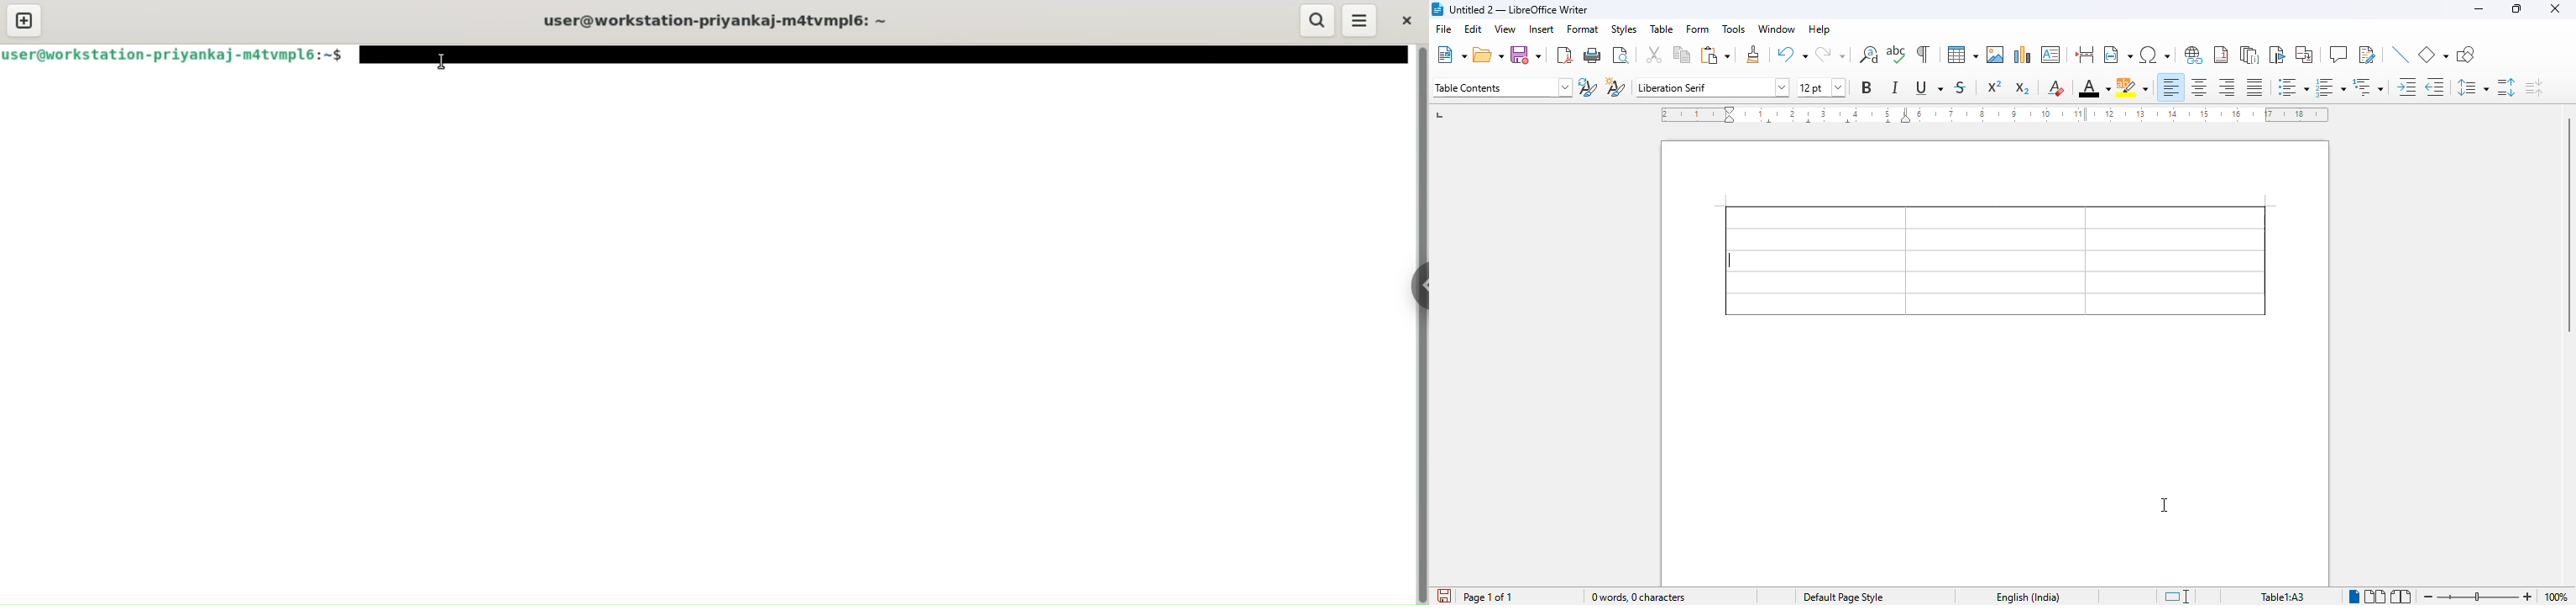 This screenshot has height=616, width=2576. I want to click on export directly as PDF, so click(1564, 55).